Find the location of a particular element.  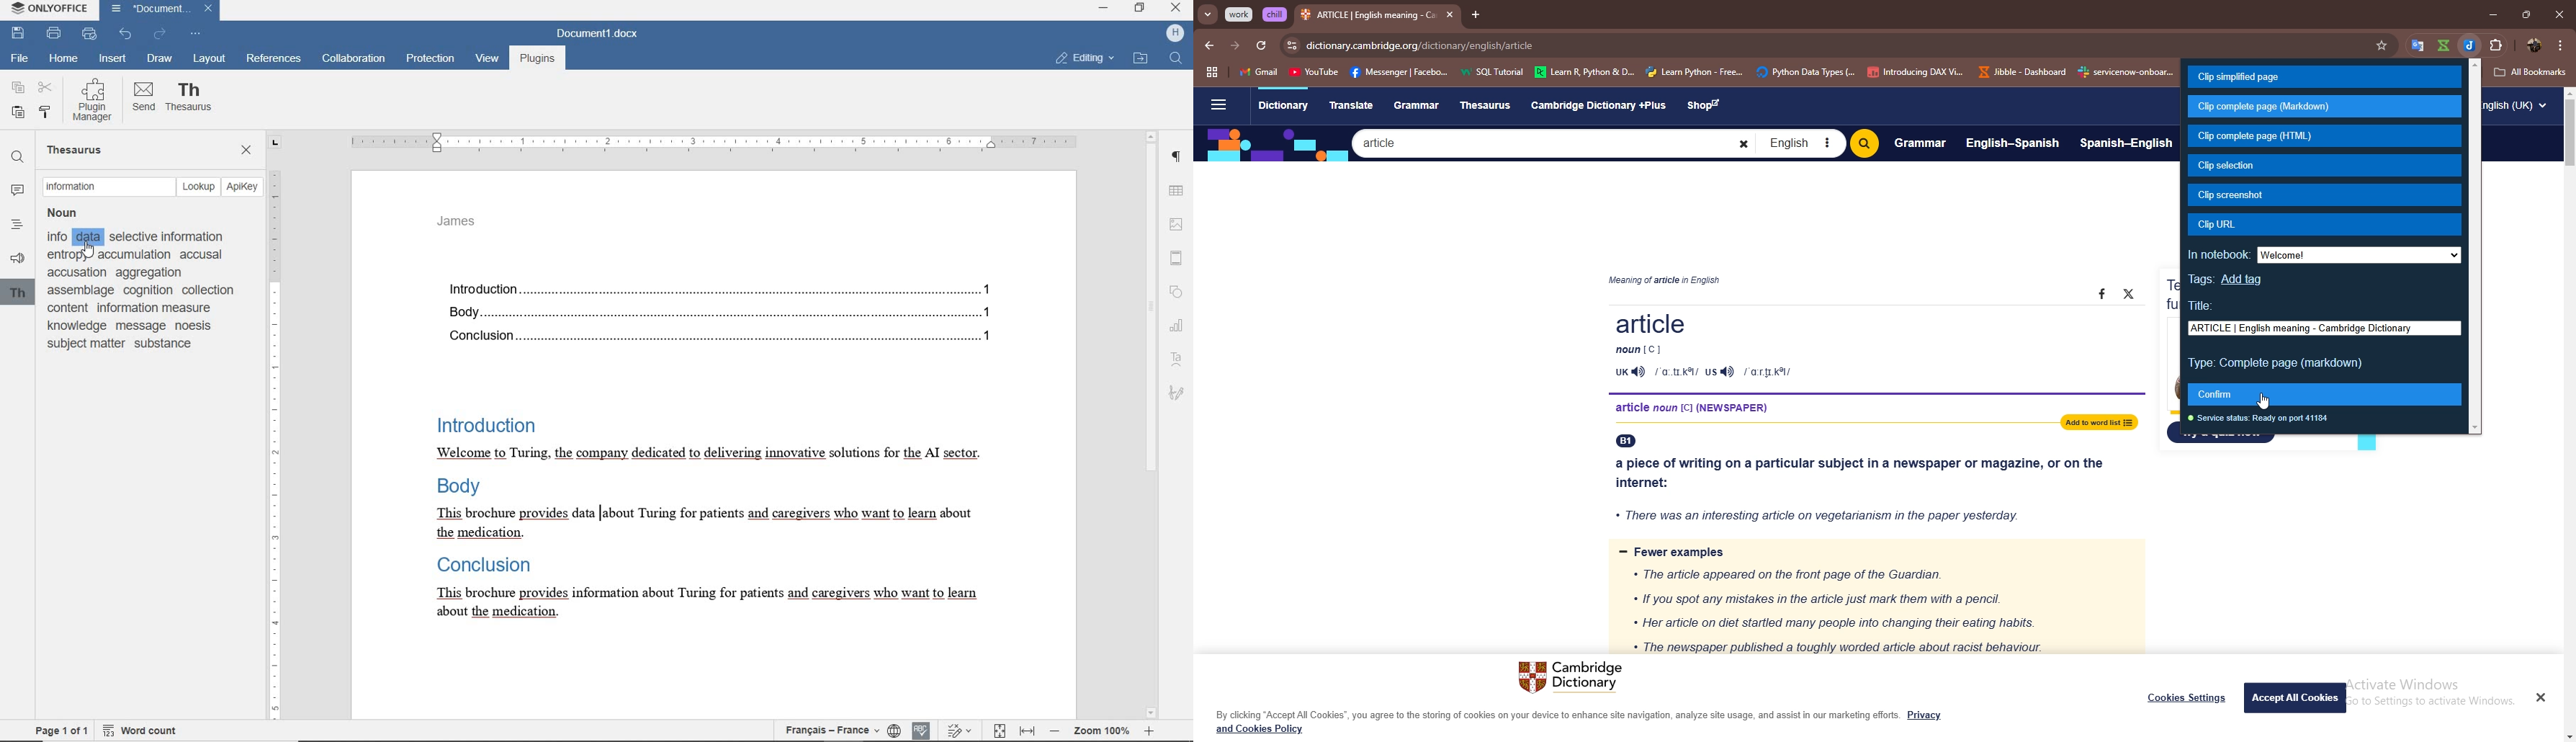

Conclusion......1 is located at coordinates (723, 338).